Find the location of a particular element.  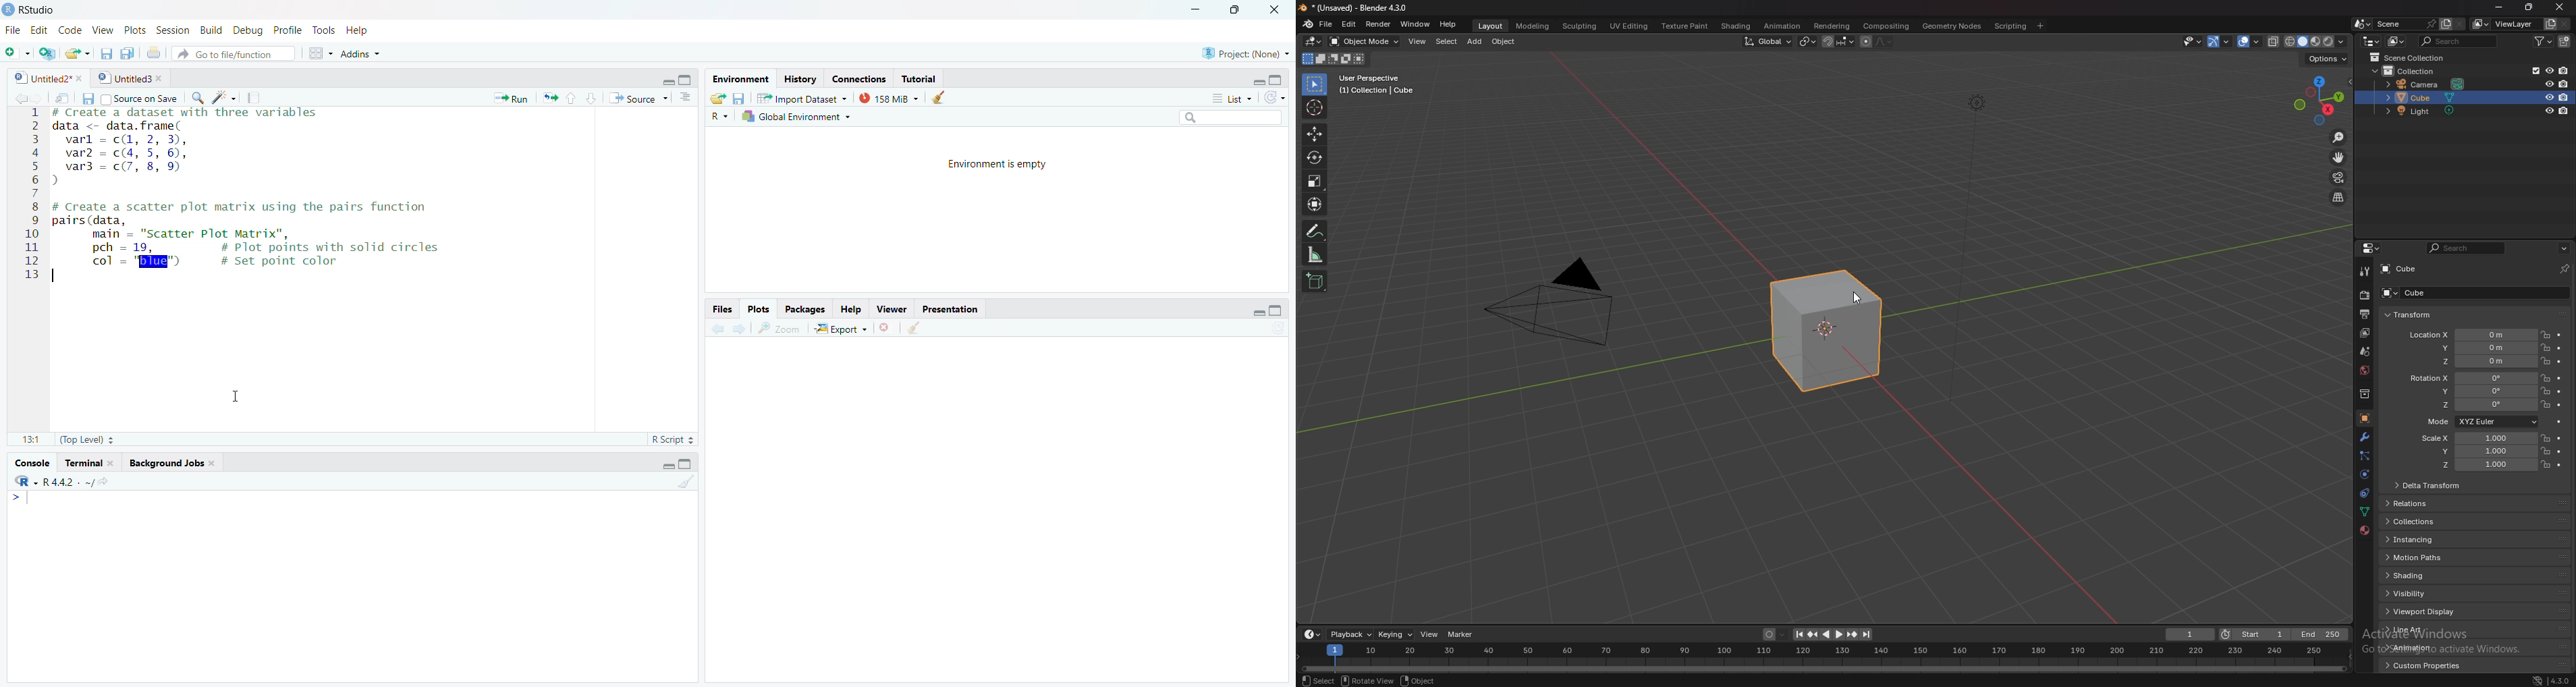

Help is located at coordinates (852, 310).